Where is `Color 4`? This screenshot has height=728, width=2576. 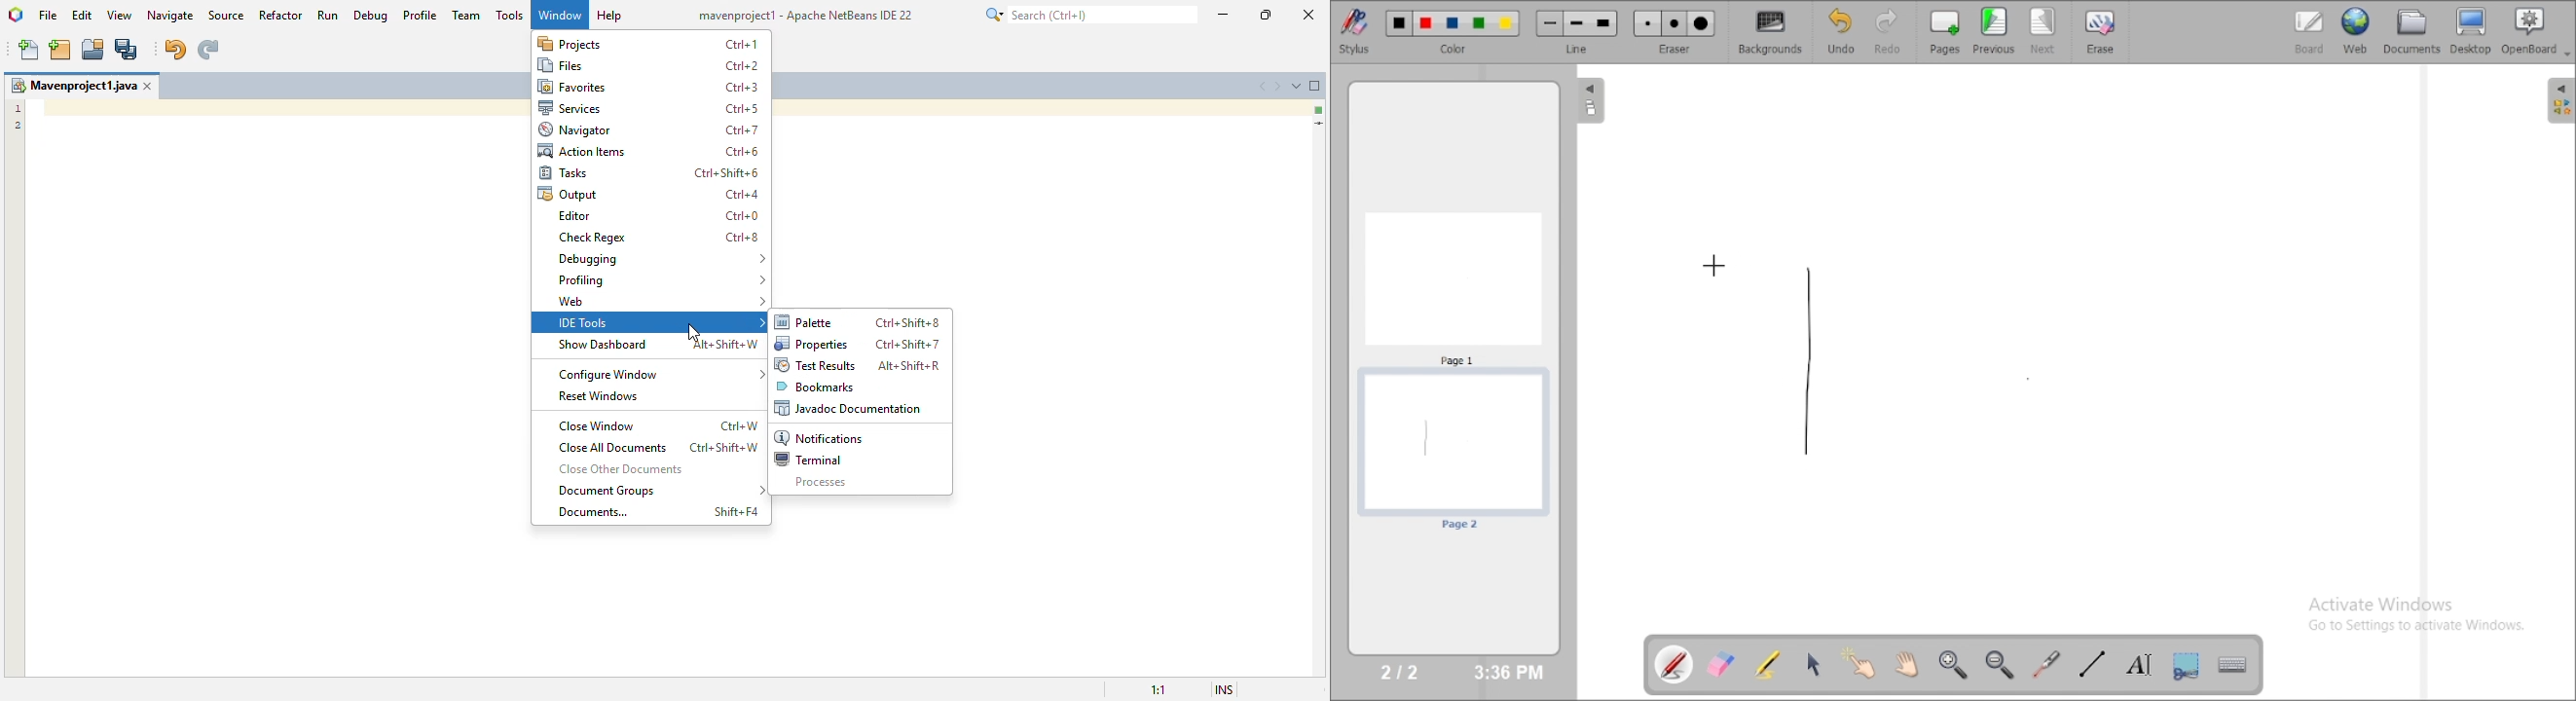
Color 4 is located at coordinates (1479, 24).